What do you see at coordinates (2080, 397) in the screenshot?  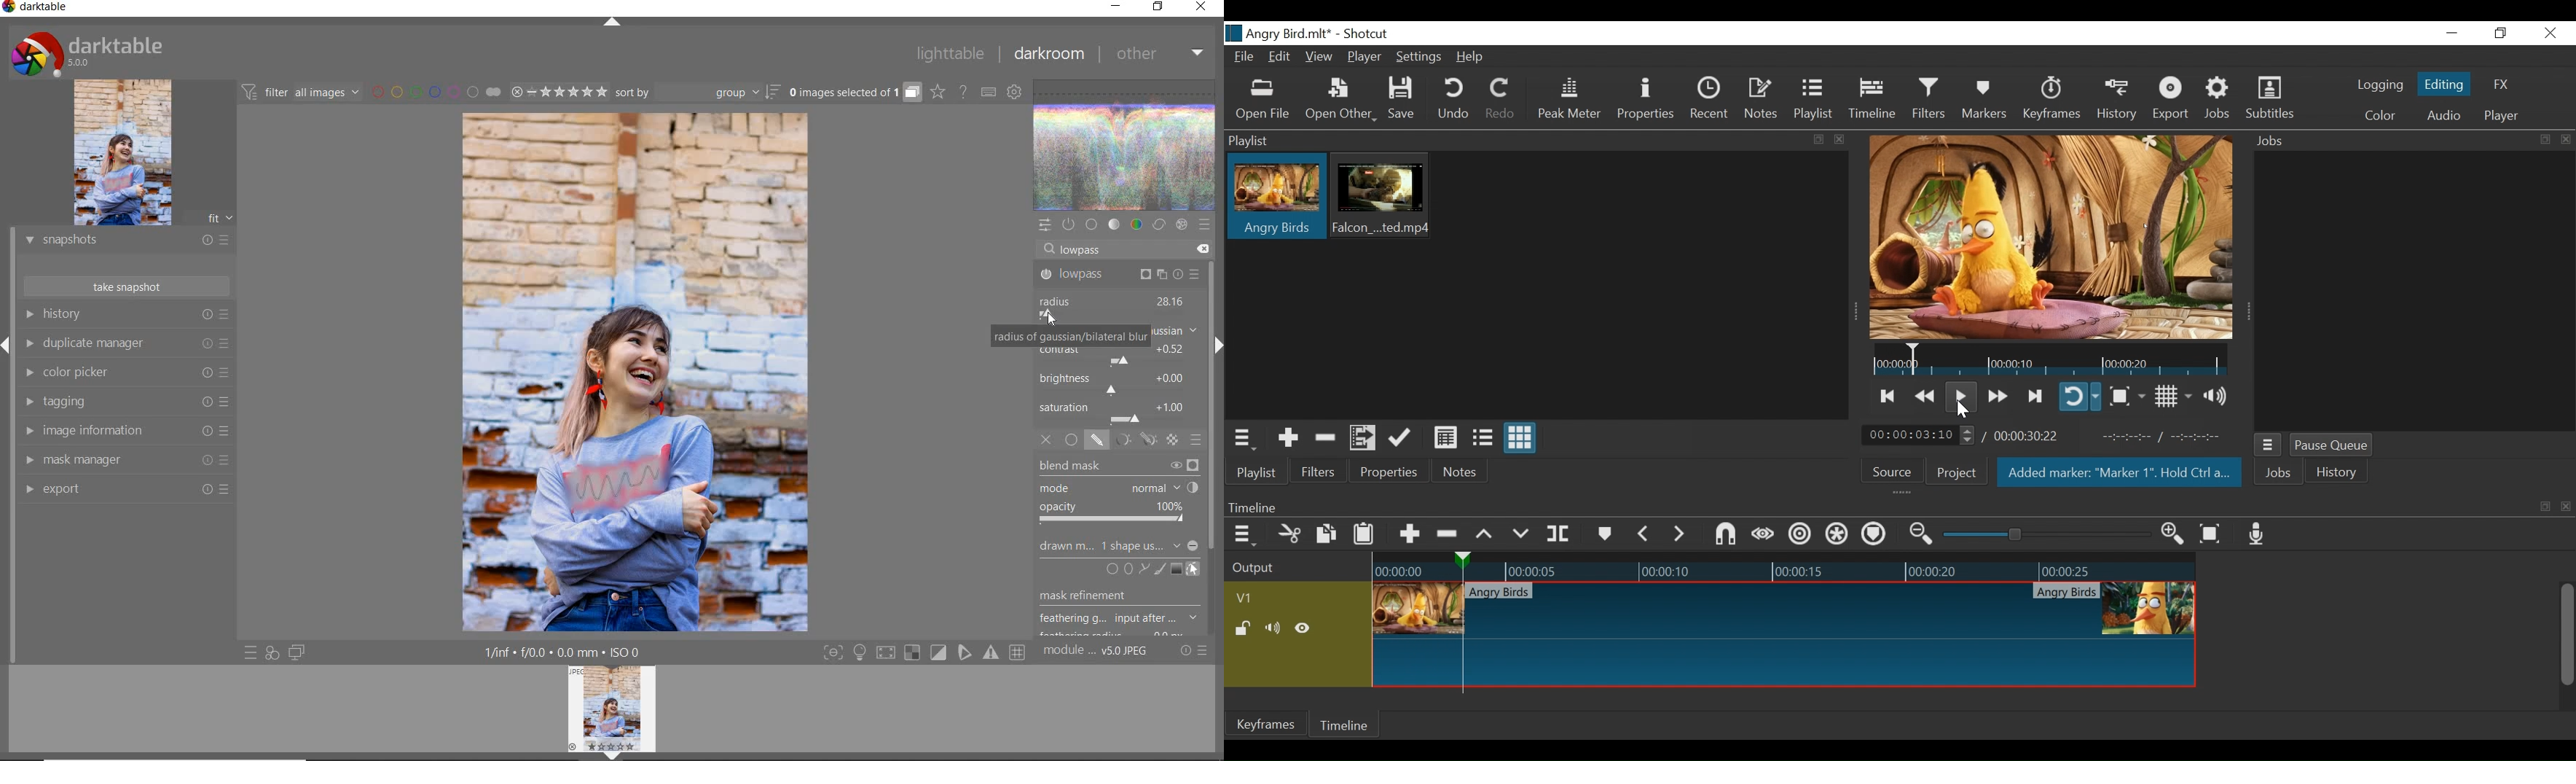 I see `Toggle player looping` at bounding box center [2080, 397].